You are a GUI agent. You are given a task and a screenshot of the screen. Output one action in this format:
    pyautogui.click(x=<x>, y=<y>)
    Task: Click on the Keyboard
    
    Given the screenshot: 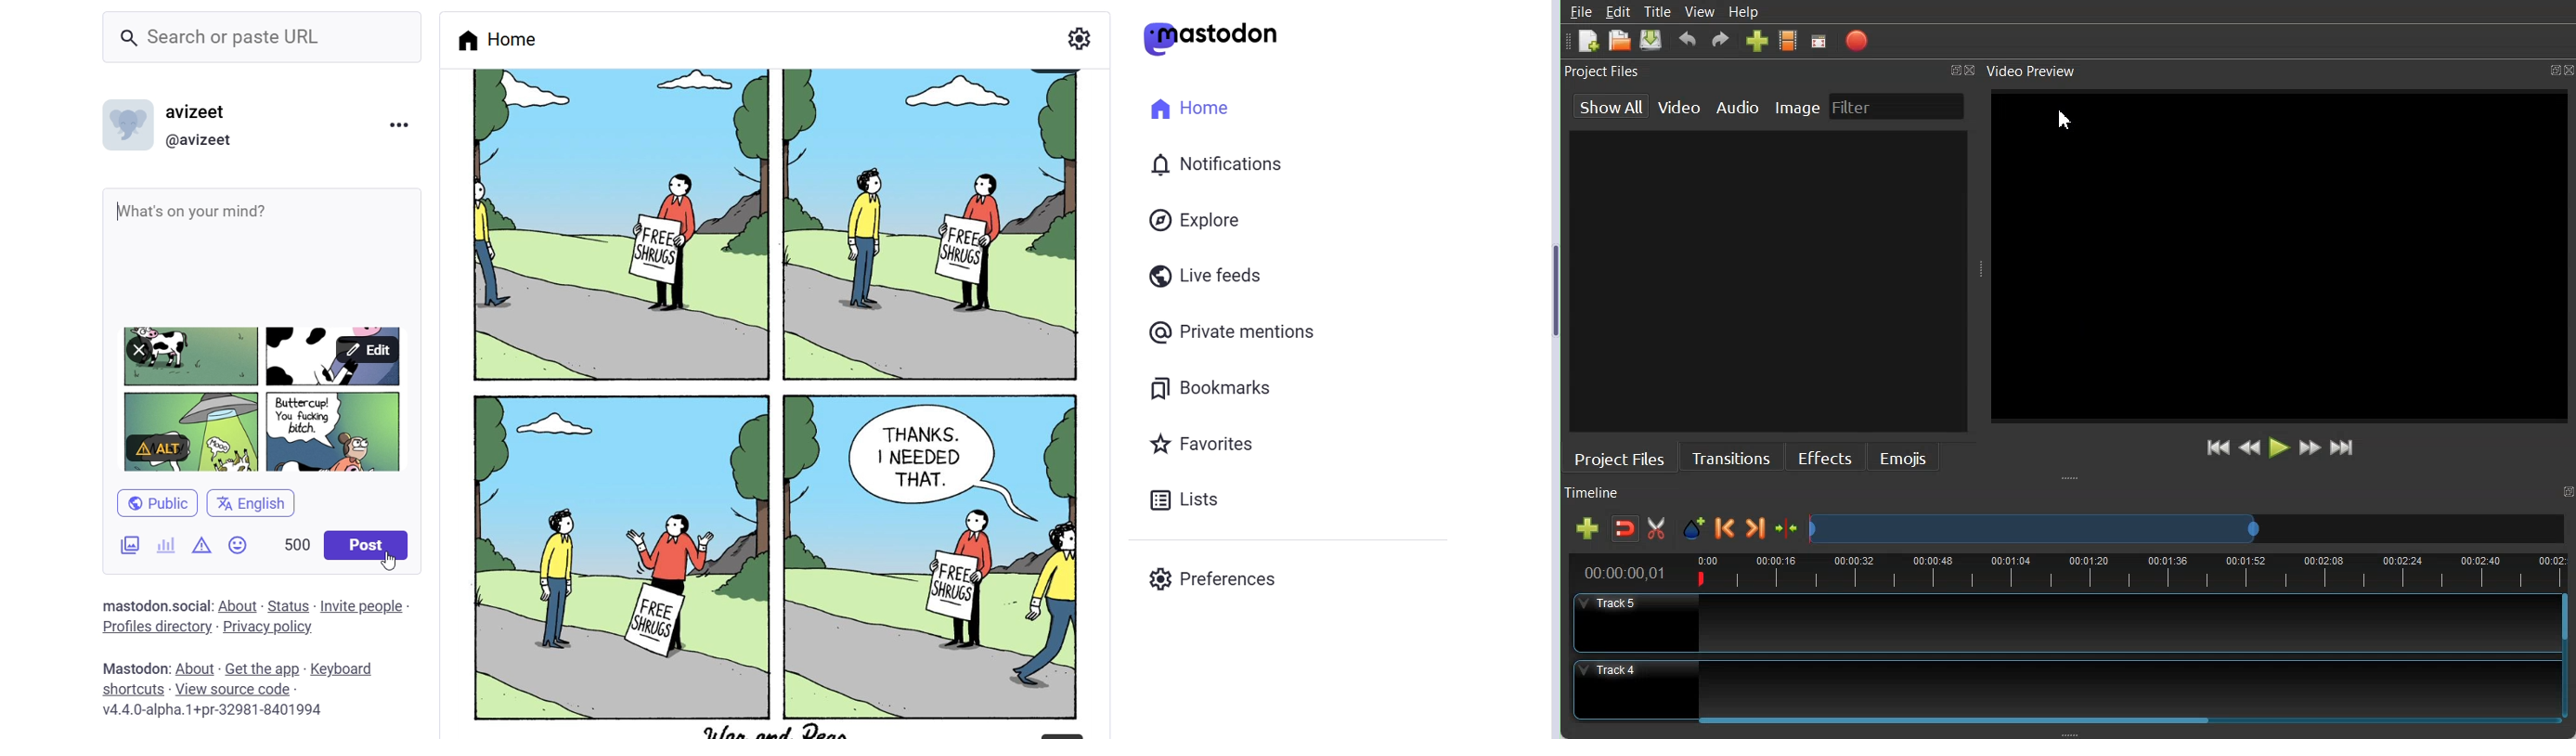 What is the action you would take?
    pyautogui.click(x=342, y=670)
    